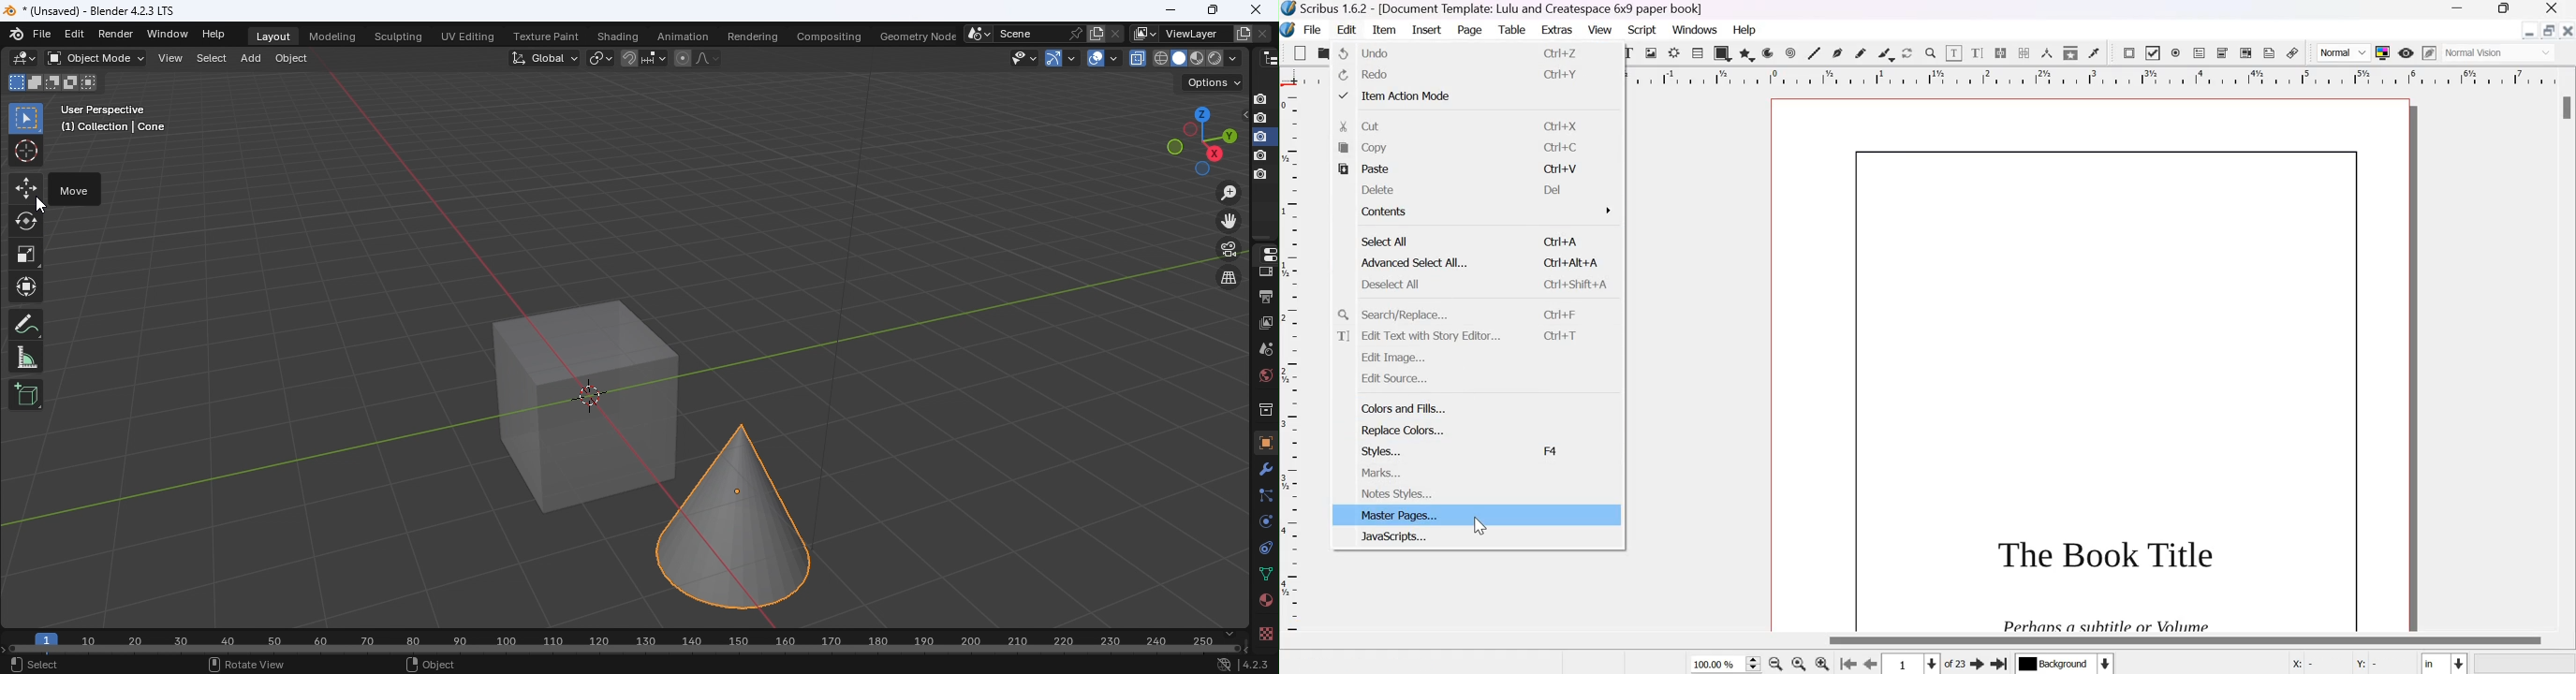 Image resolution: width=2576 pixels, height=700 pixels. I want to click on Zoom in or out, so click(1930, 53).